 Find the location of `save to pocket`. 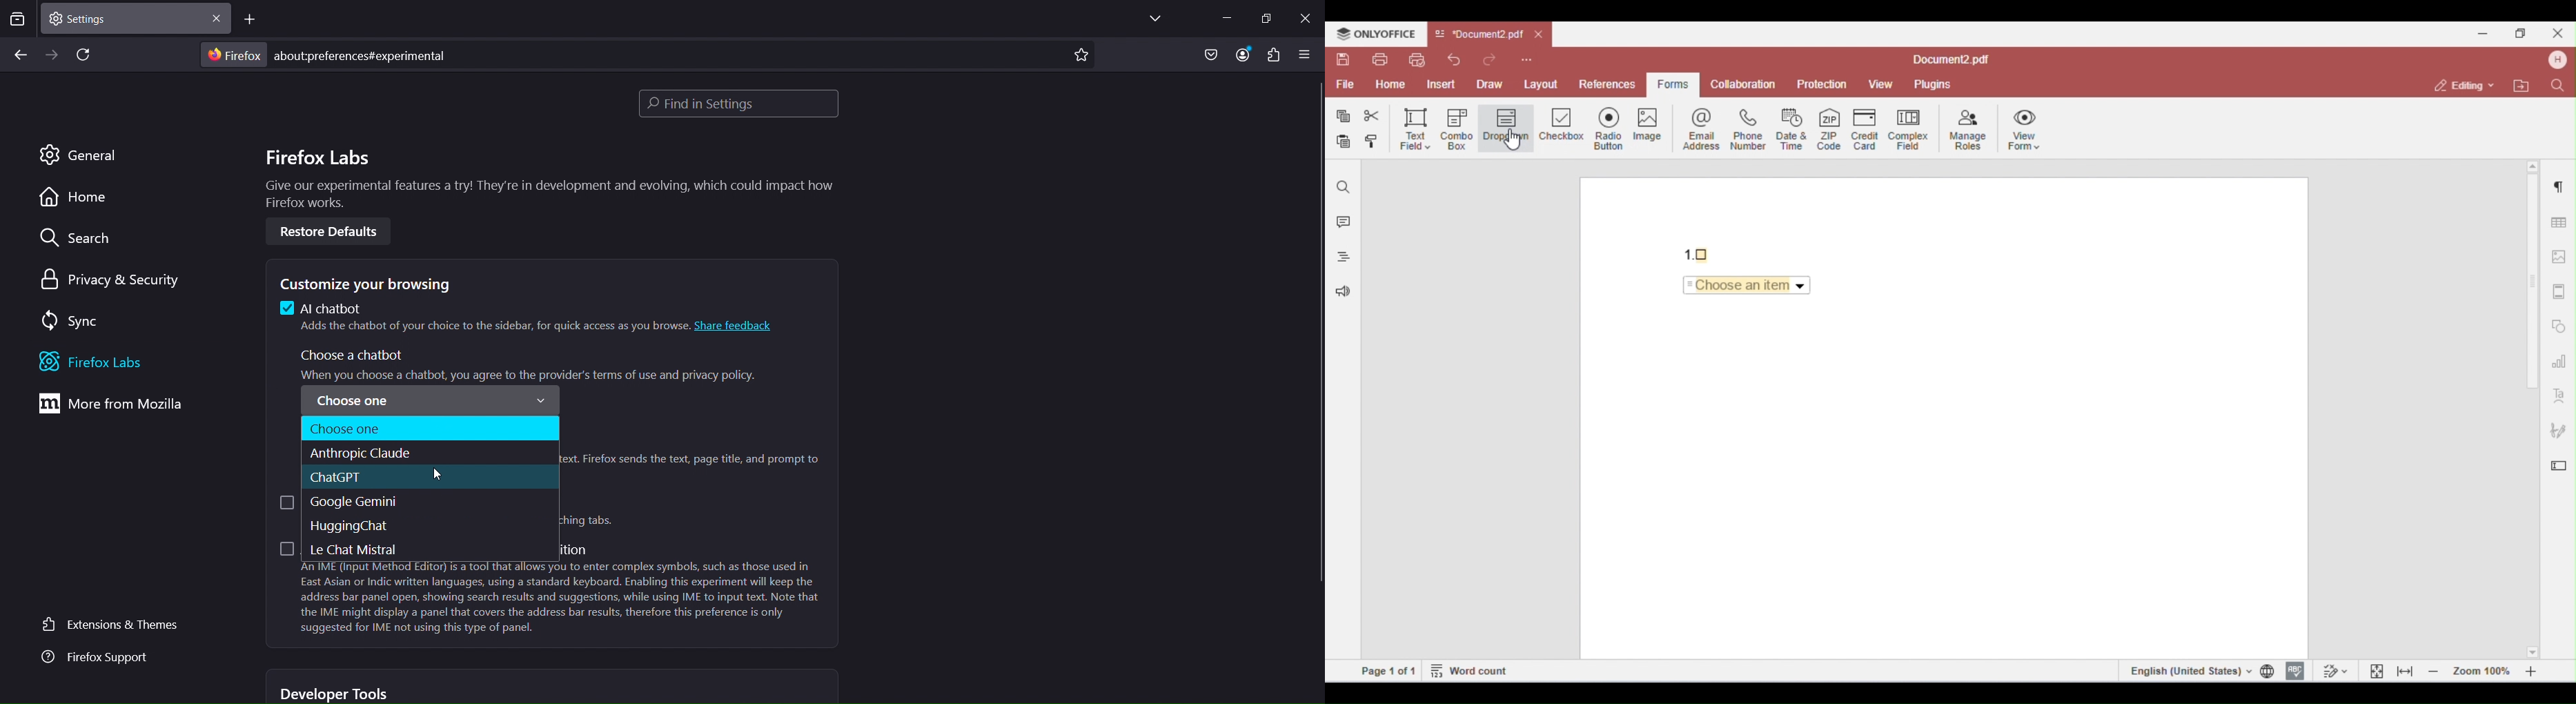

save to pocket is located at coordinates (1208, 55).